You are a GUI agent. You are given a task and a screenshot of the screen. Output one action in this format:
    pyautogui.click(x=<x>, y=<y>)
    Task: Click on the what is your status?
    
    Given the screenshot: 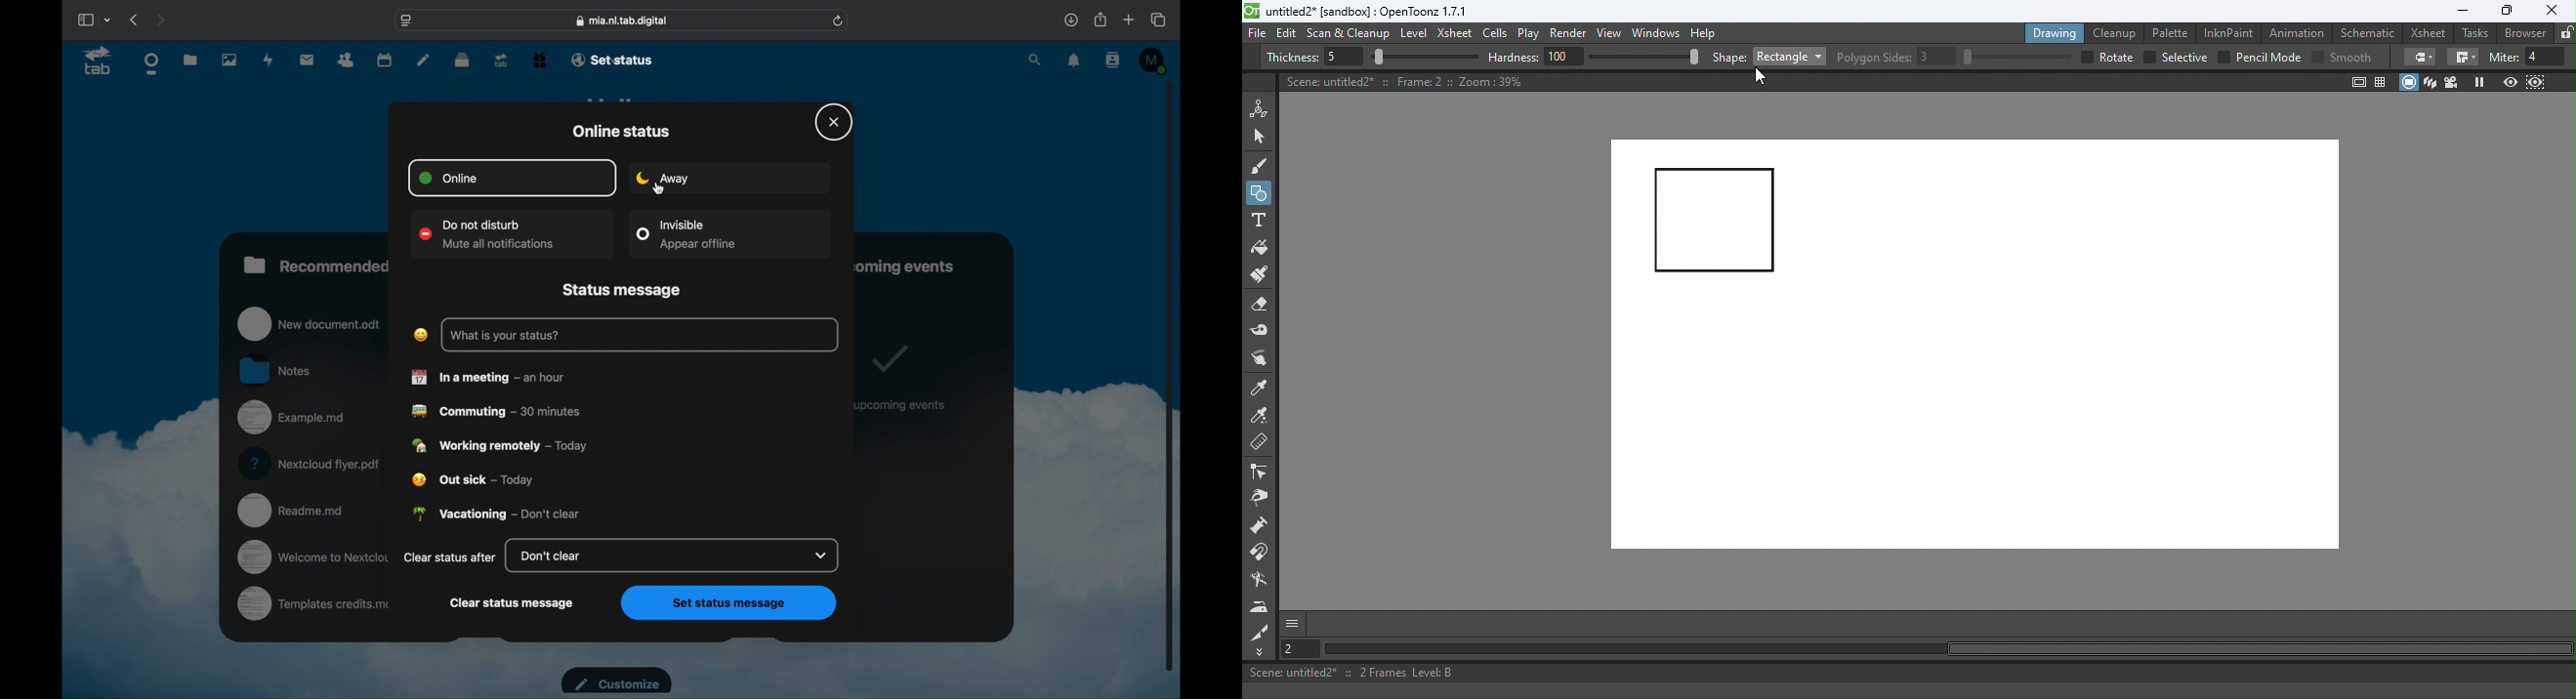 What is the action you would take?
    pyautogui.click(x=506, y=336)
    